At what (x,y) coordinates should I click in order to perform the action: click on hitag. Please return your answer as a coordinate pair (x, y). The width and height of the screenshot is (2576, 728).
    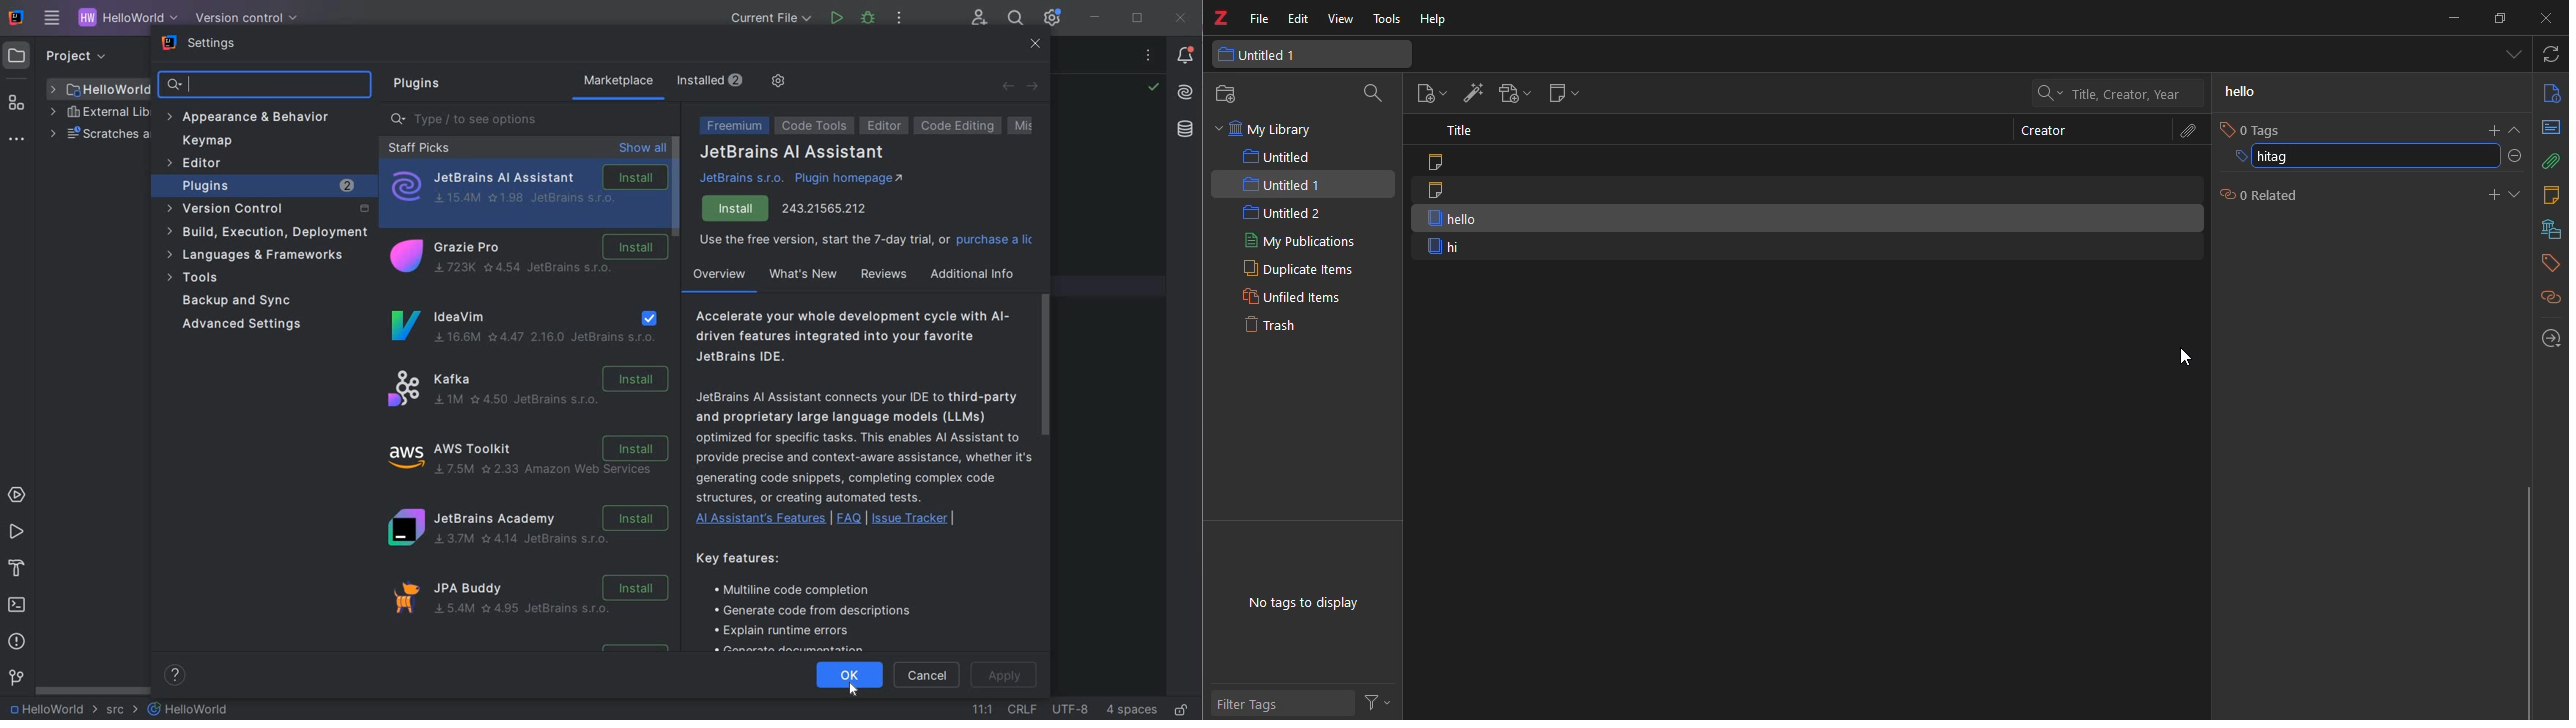
    Looking at the image, I should click on (2275, 158).